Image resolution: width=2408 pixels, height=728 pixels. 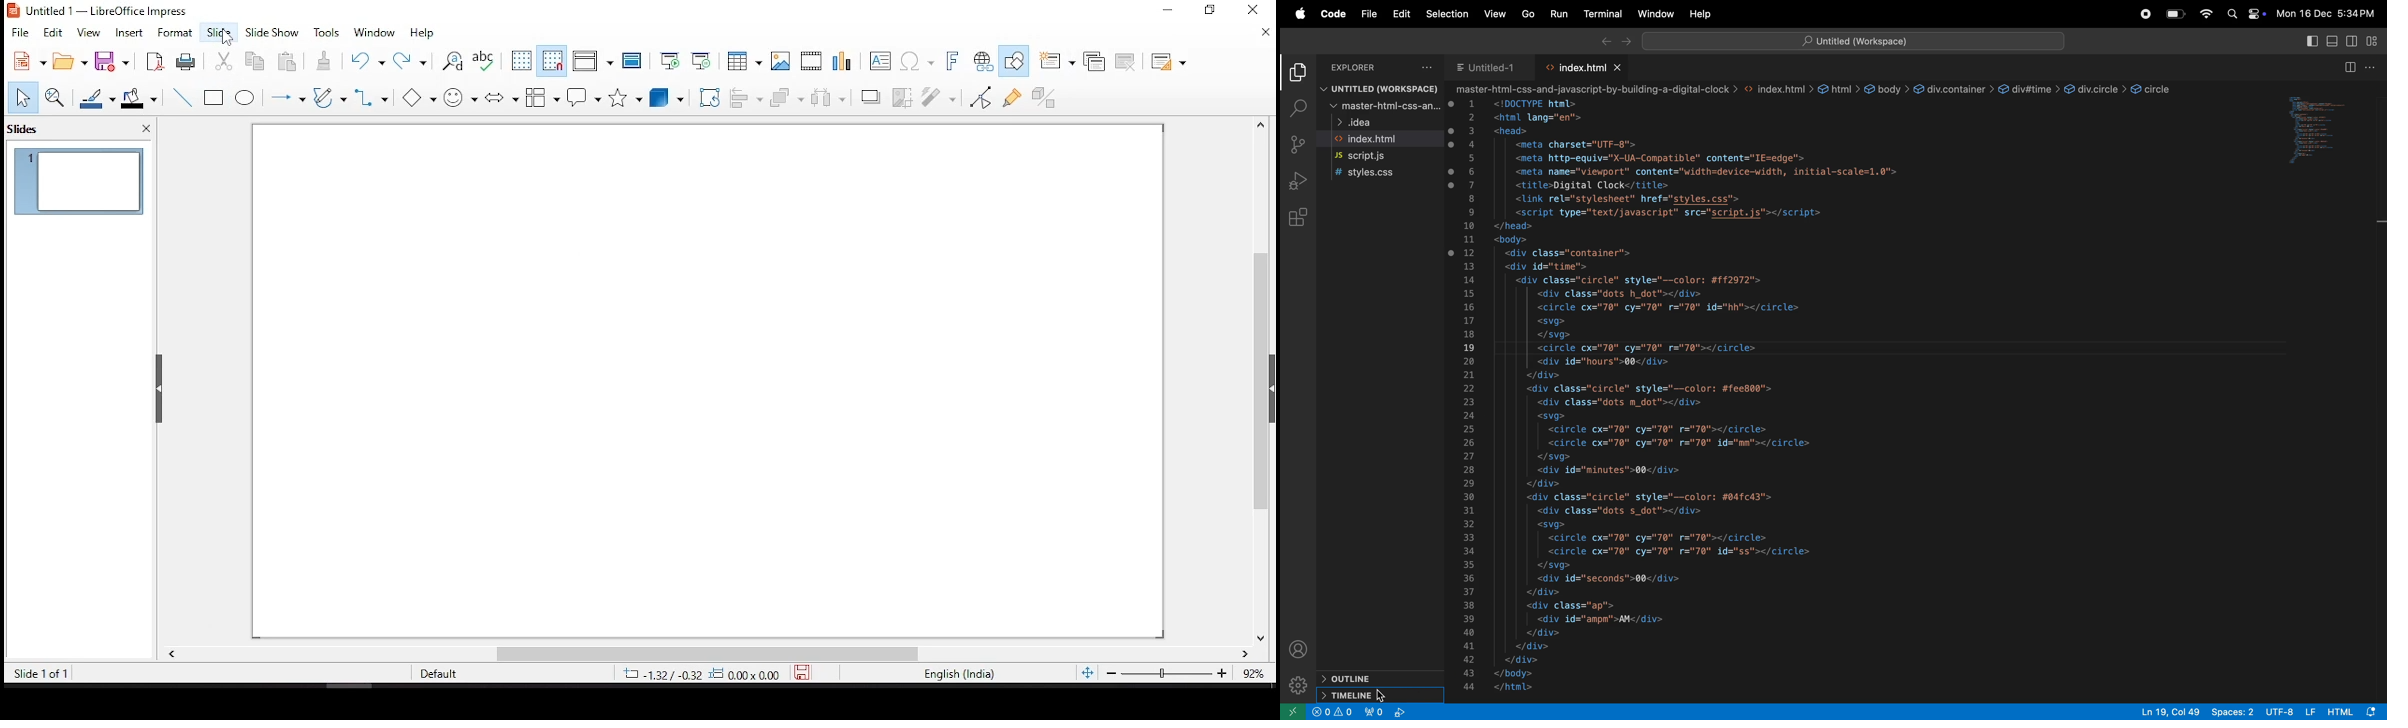 I want to click on save, so click(x=807, y=673).